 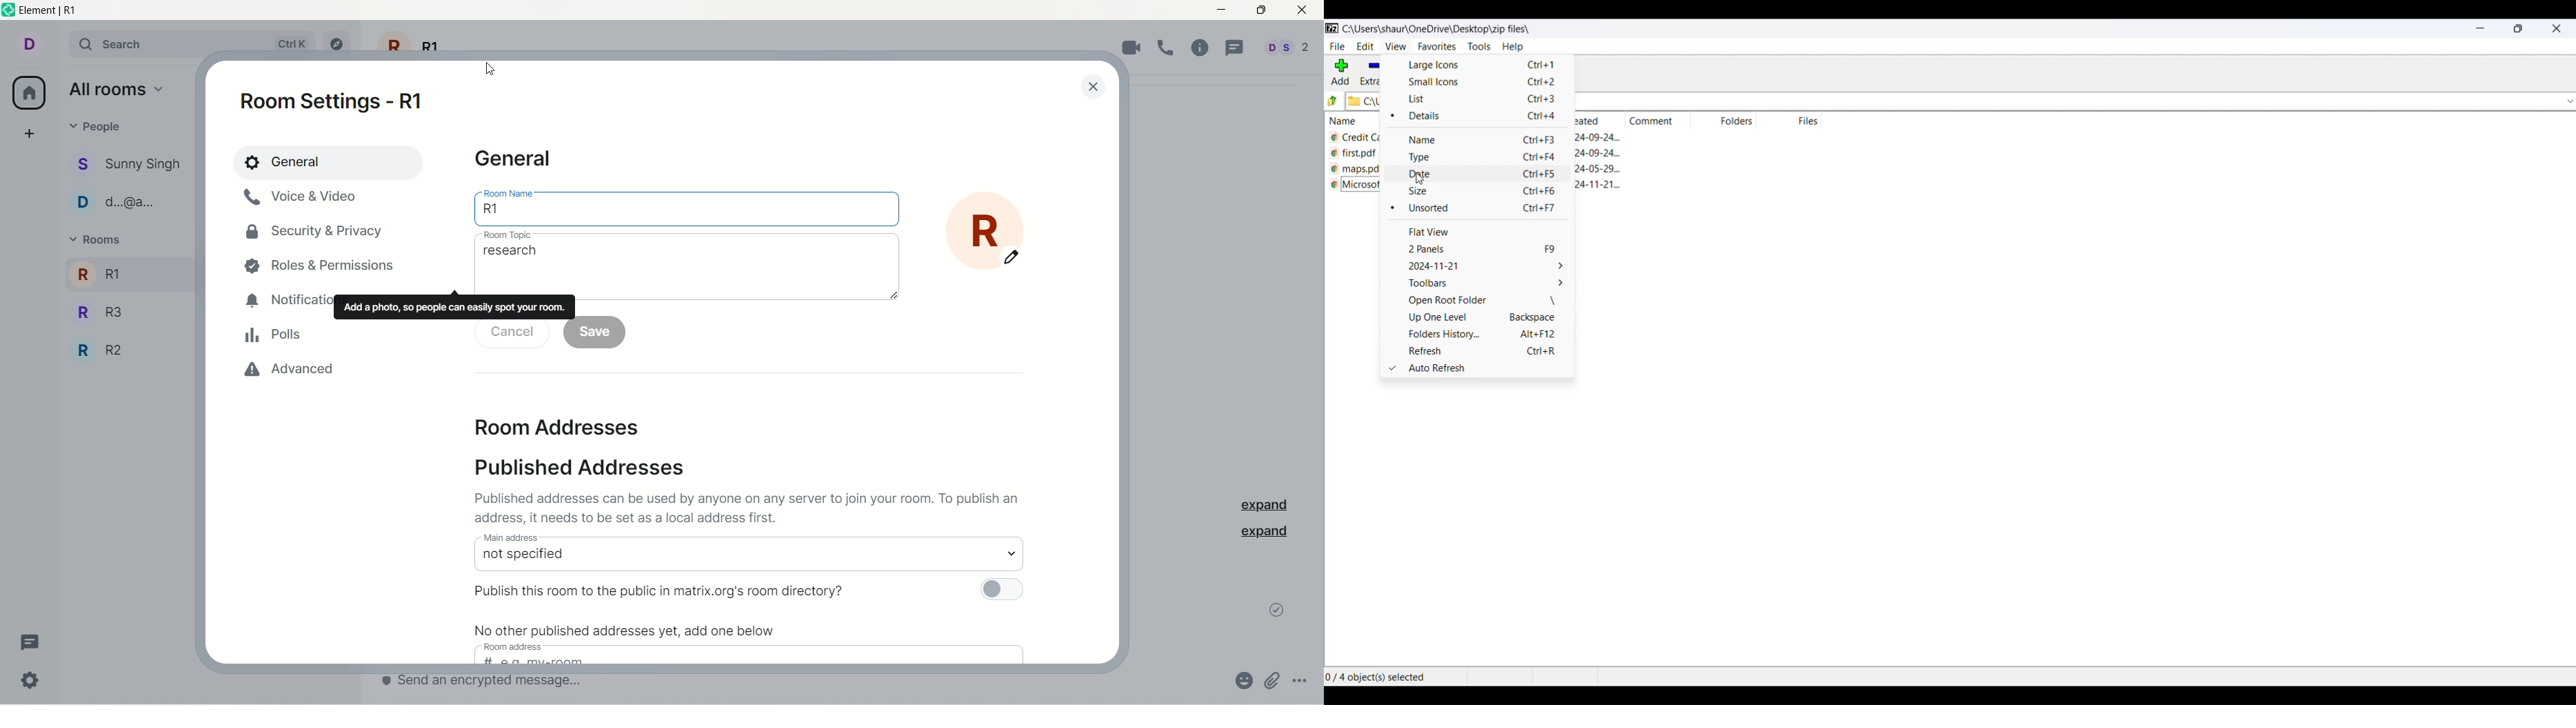 What do you see at coordinates (1357, 171) in the screenshot?
I see `file name` at bounding box center [1357, 171].